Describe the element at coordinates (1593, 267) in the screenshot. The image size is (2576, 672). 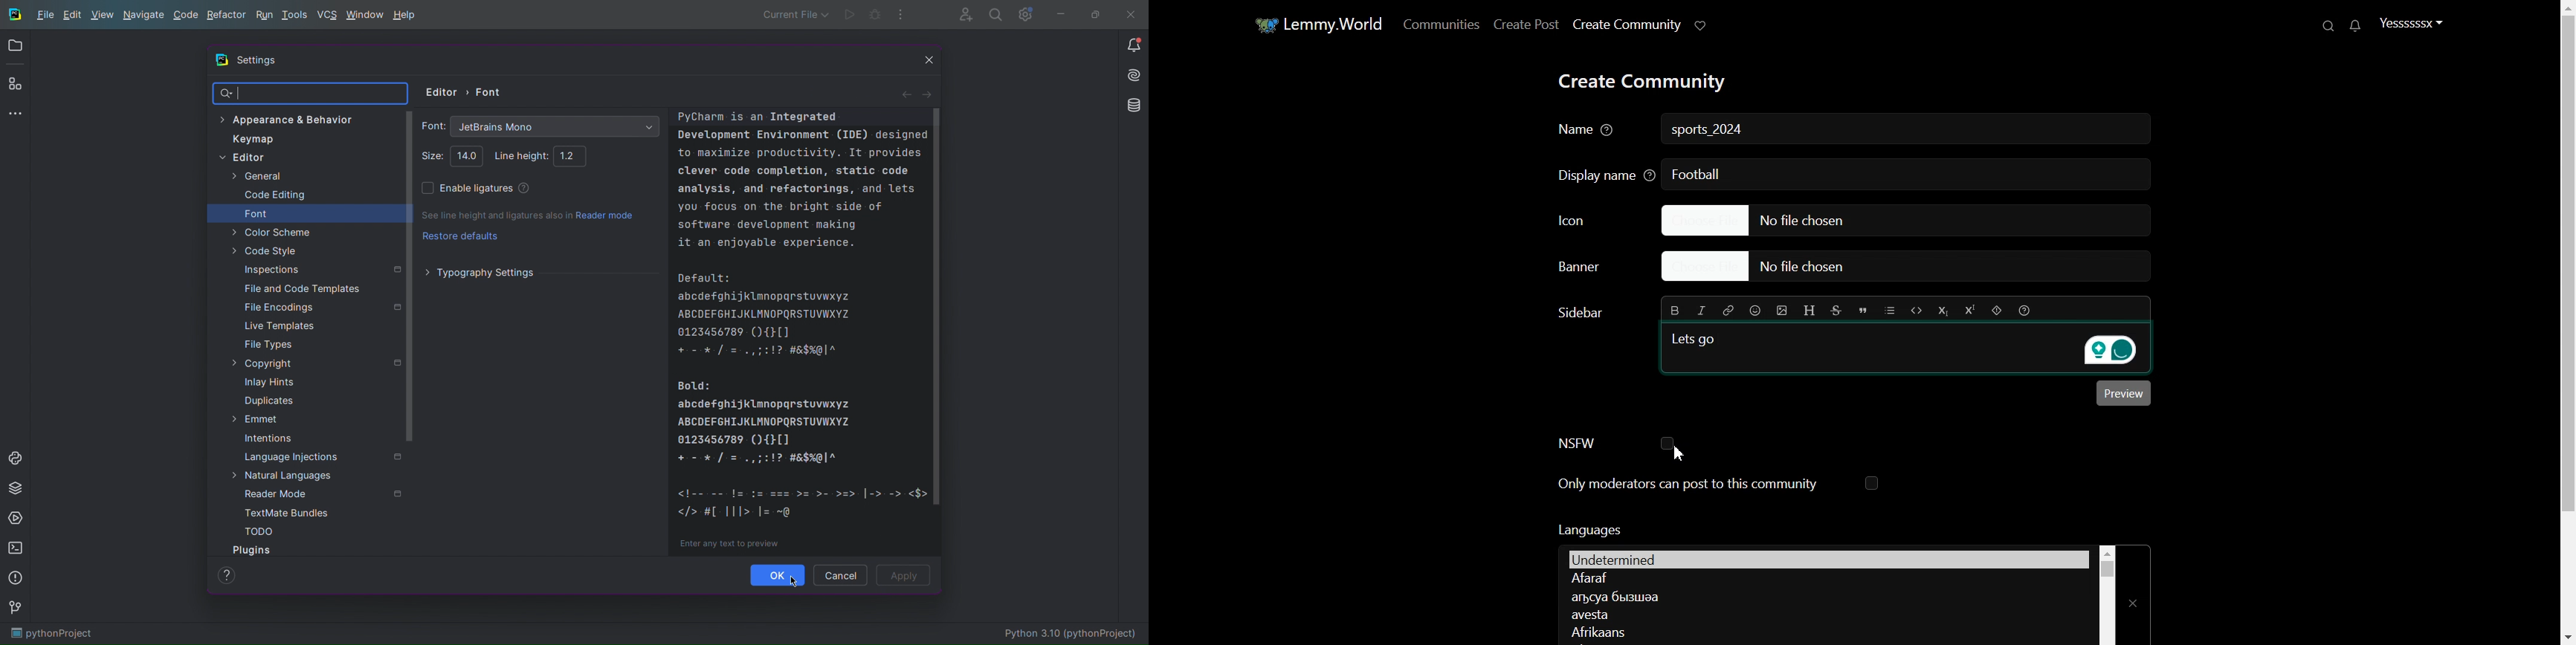
I see `Choose Banner` at that location.